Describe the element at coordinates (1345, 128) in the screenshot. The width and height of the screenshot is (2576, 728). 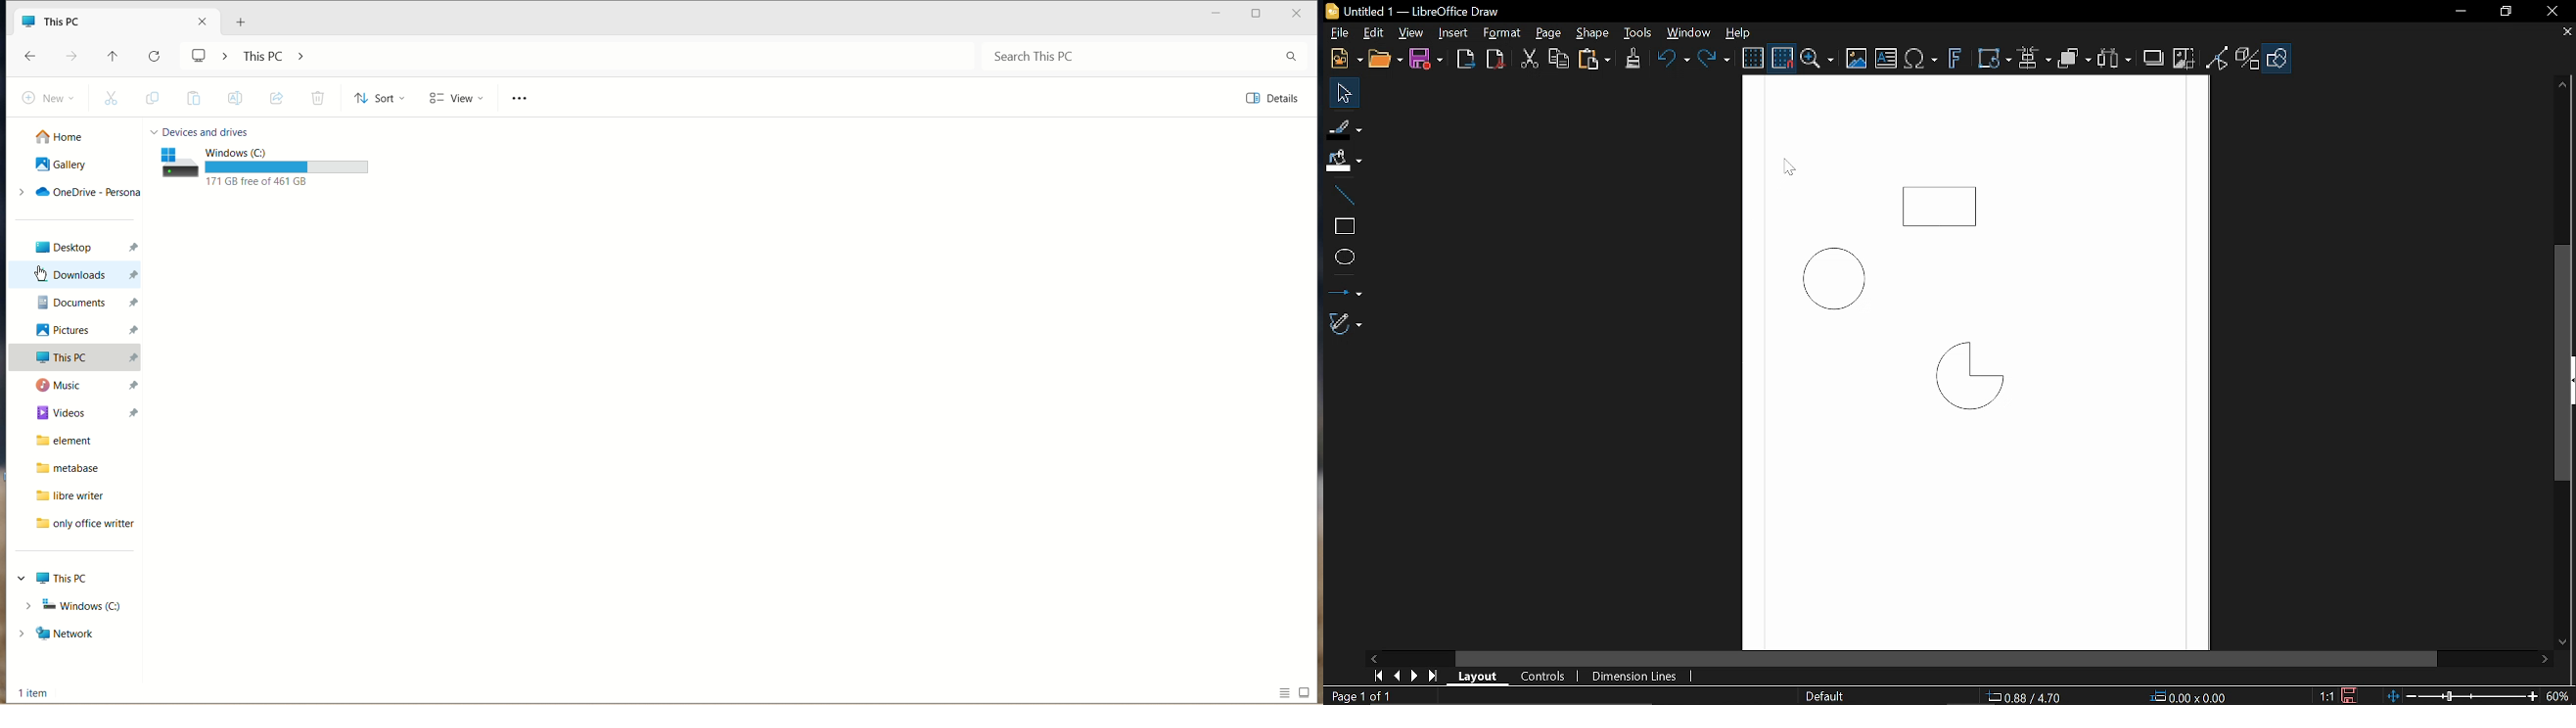
I see `Fill Line ` at that location.